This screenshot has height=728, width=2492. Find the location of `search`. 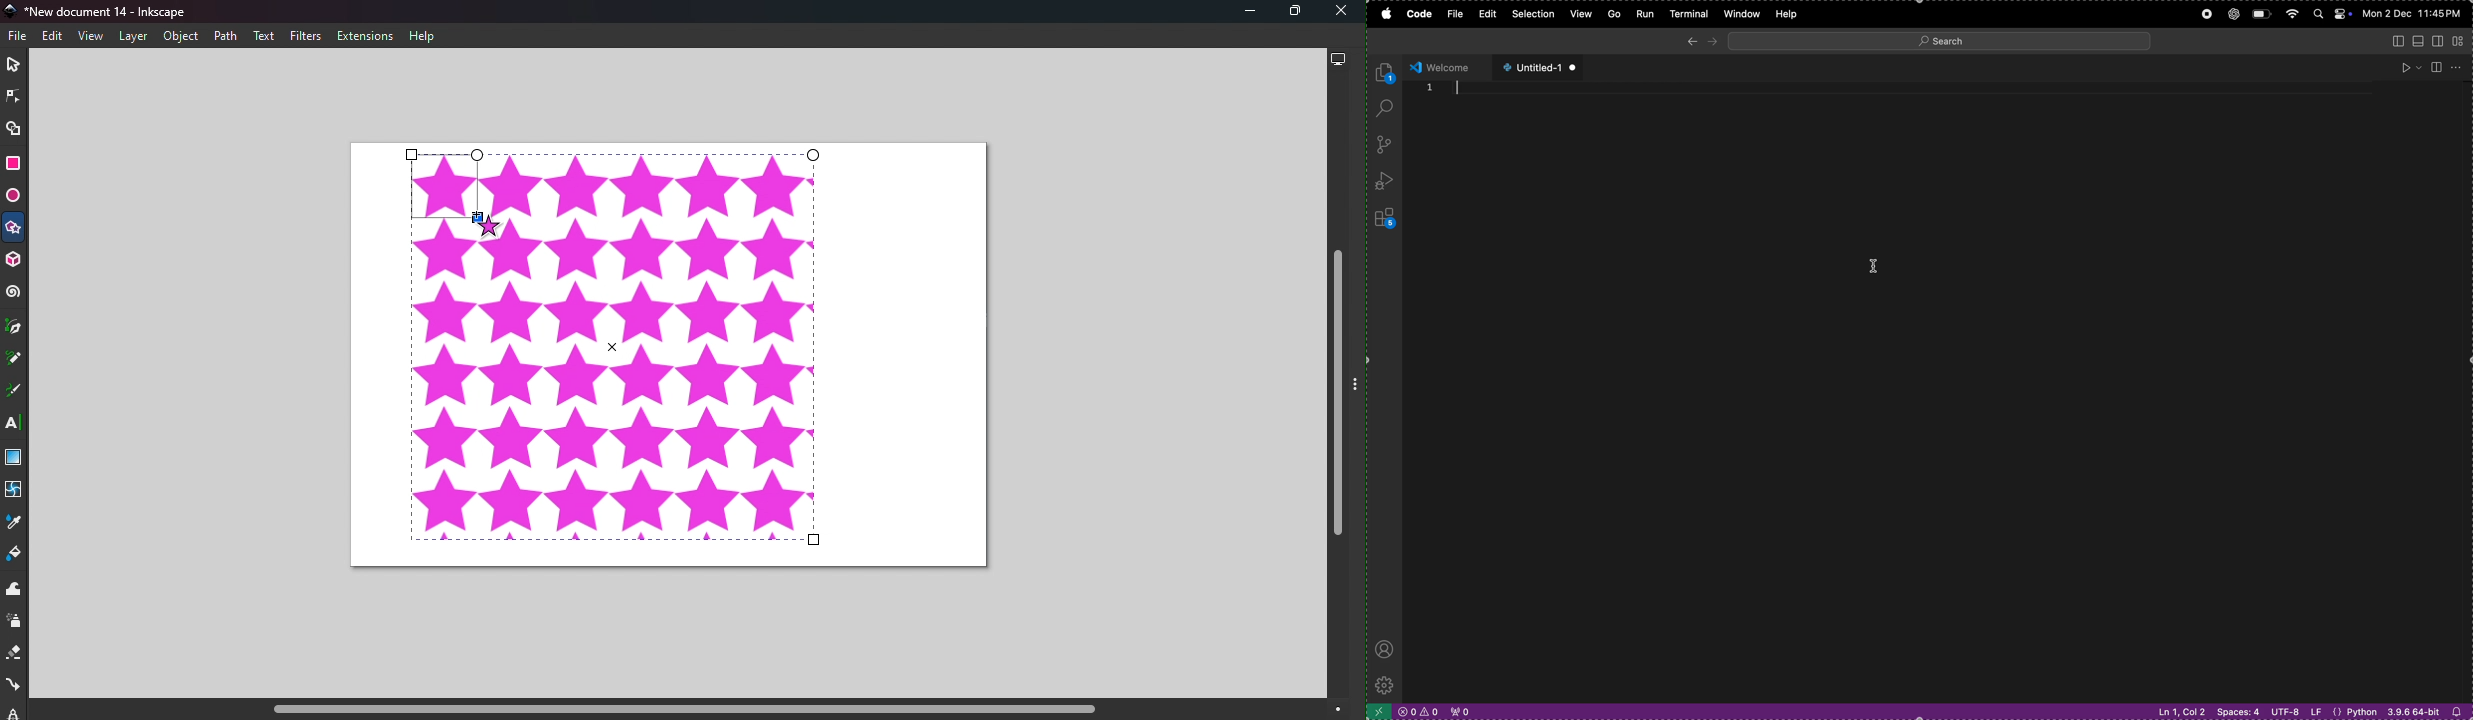

search is located at coordinates (1940, 40).